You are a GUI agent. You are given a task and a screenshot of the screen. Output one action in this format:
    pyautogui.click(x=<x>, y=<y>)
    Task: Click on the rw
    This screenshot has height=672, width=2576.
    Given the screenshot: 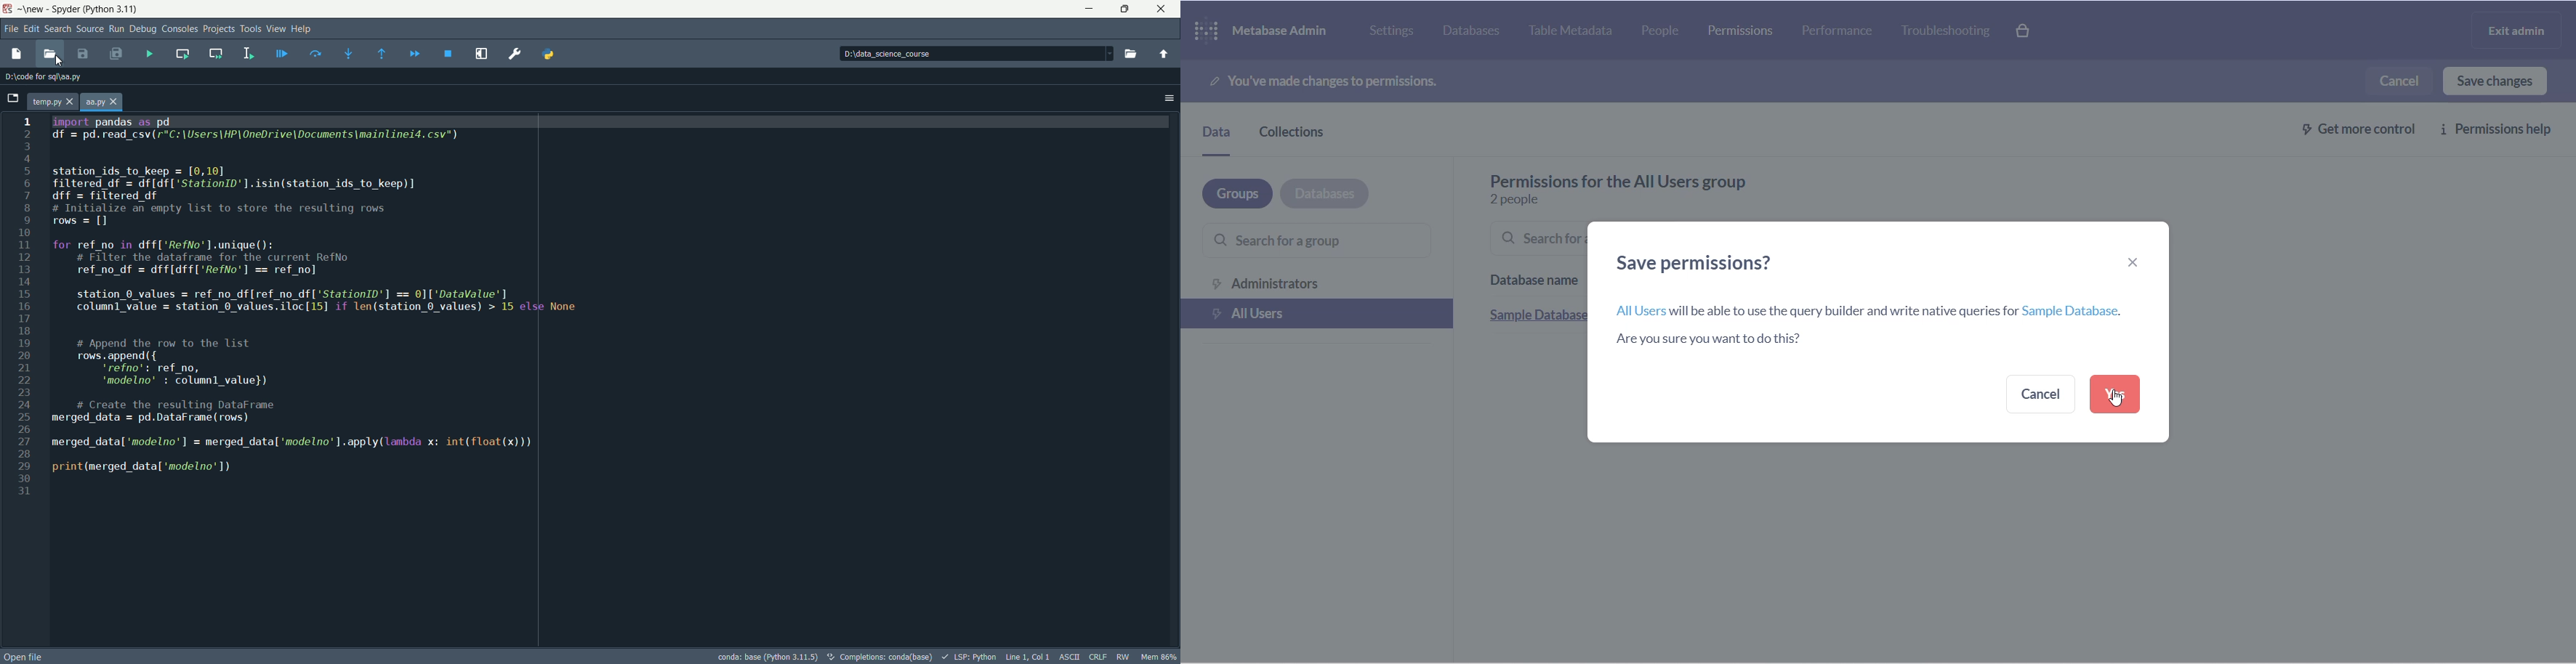 What is the action you would take?
    pyautogui.click(x=1124, y=656)
    